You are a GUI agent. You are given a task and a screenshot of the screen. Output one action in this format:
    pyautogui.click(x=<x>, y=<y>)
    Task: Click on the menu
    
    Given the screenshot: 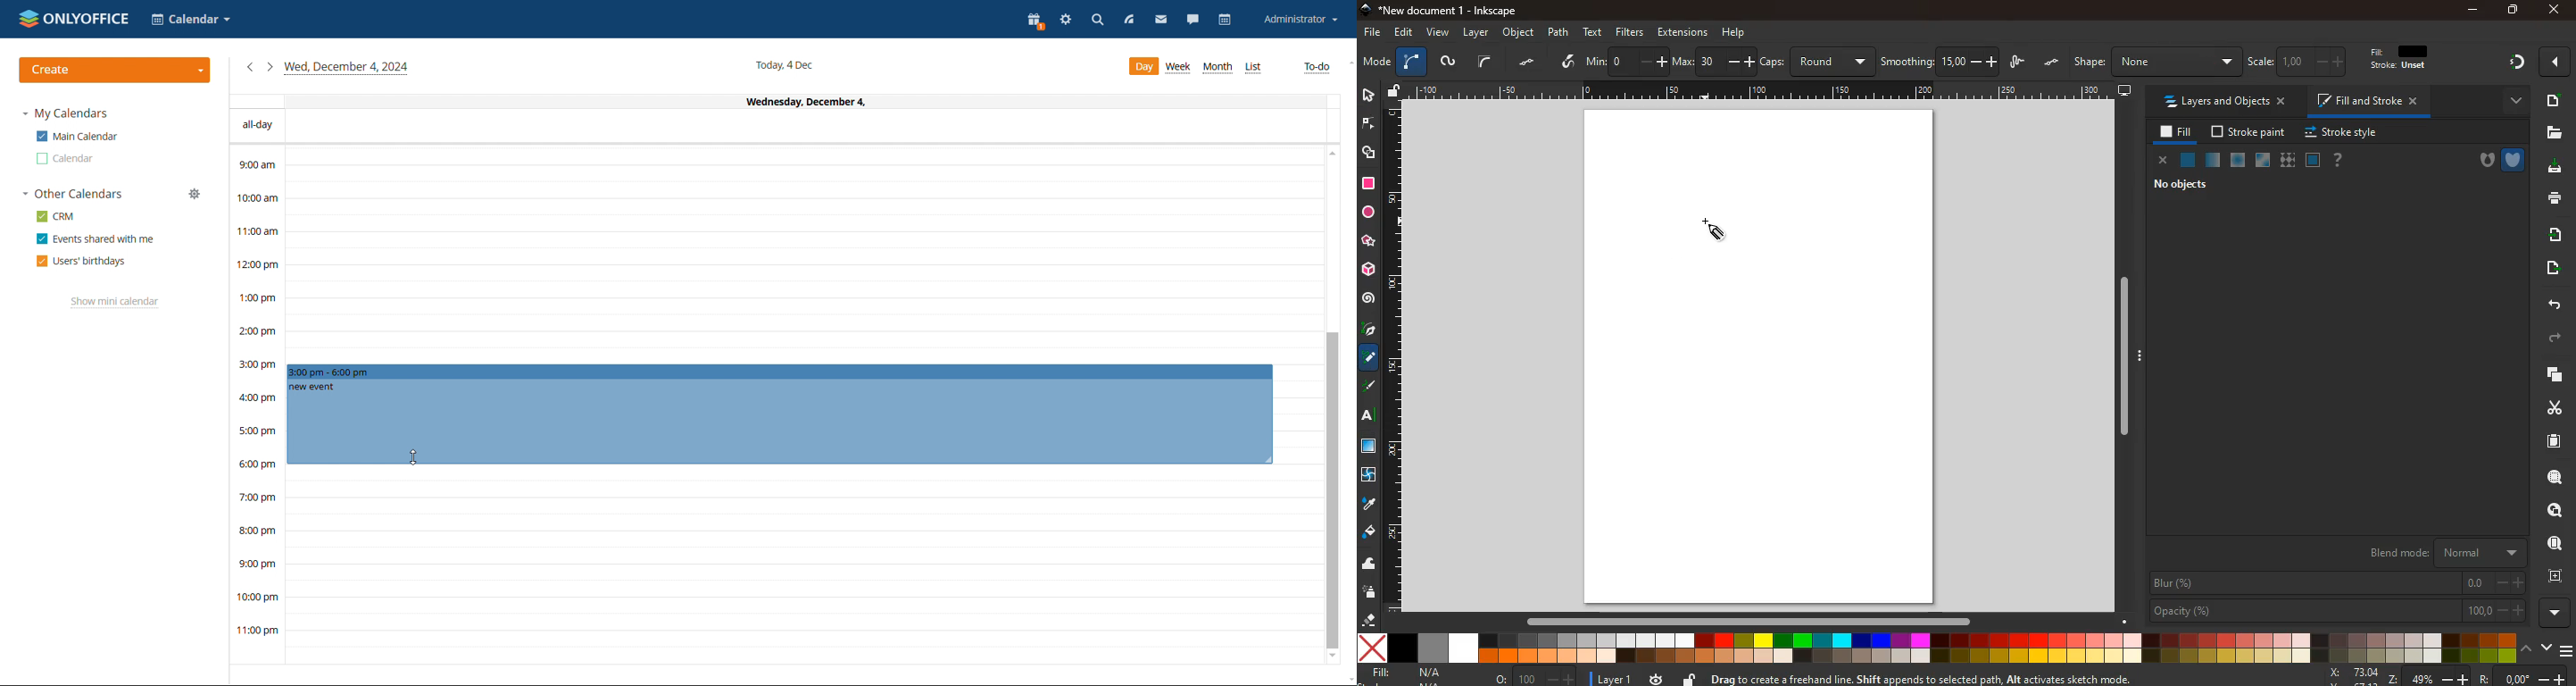 What is the action you would take?
    pyautogui.click(x=2568, y=651)
    